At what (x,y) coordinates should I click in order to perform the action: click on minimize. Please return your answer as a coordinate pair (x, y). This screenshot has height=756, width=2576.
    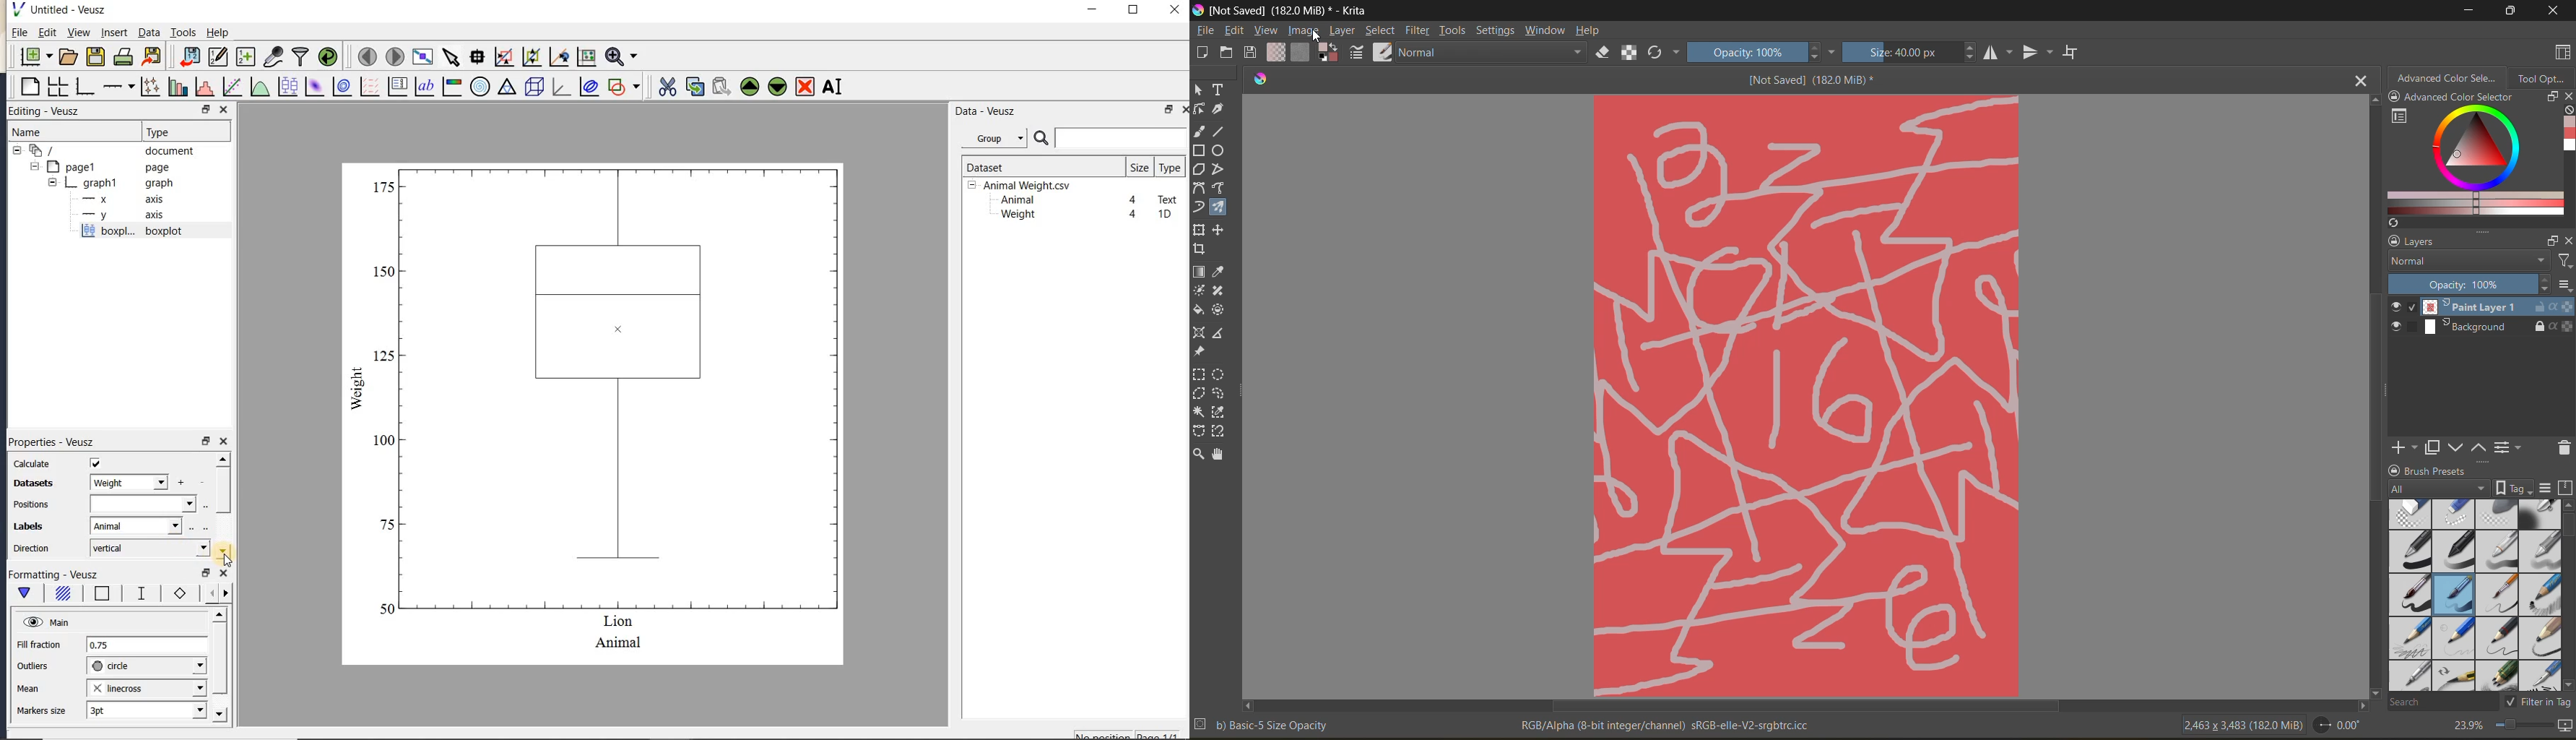
    Looking at the image, I should click on (2468, 9).